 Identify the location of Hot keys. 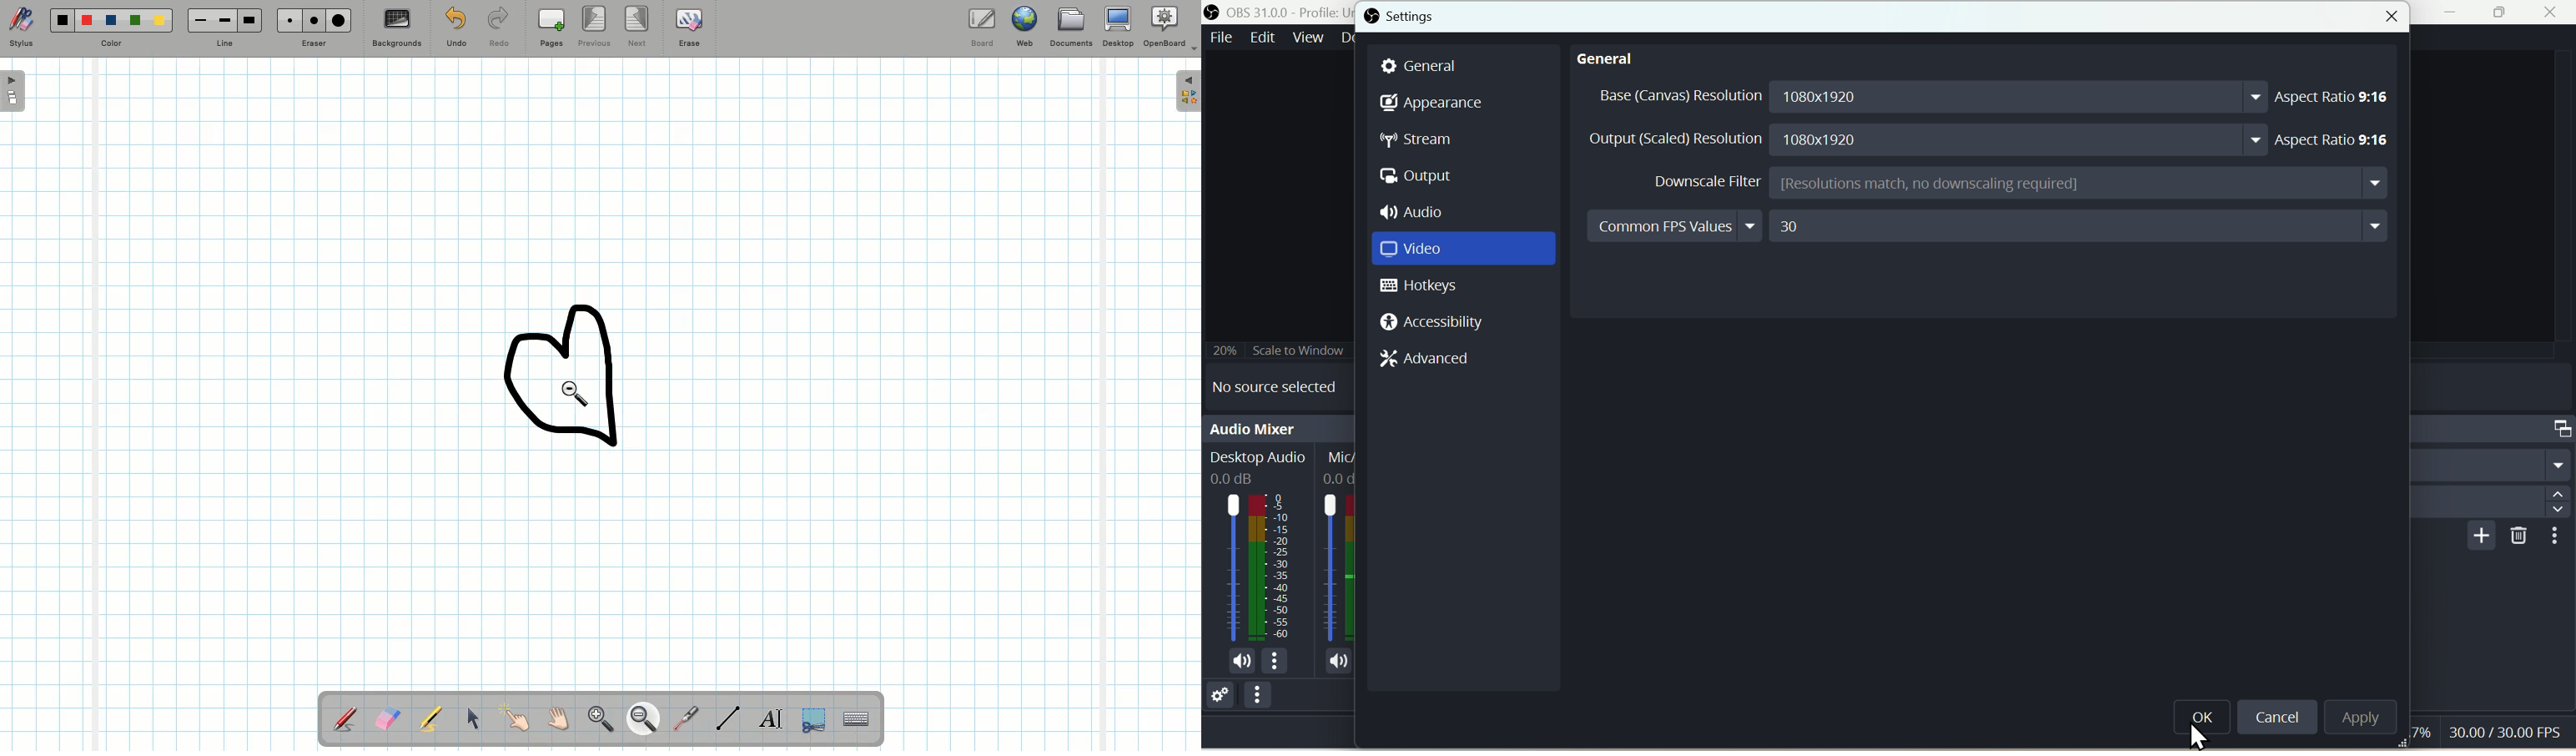
(1428, 287).